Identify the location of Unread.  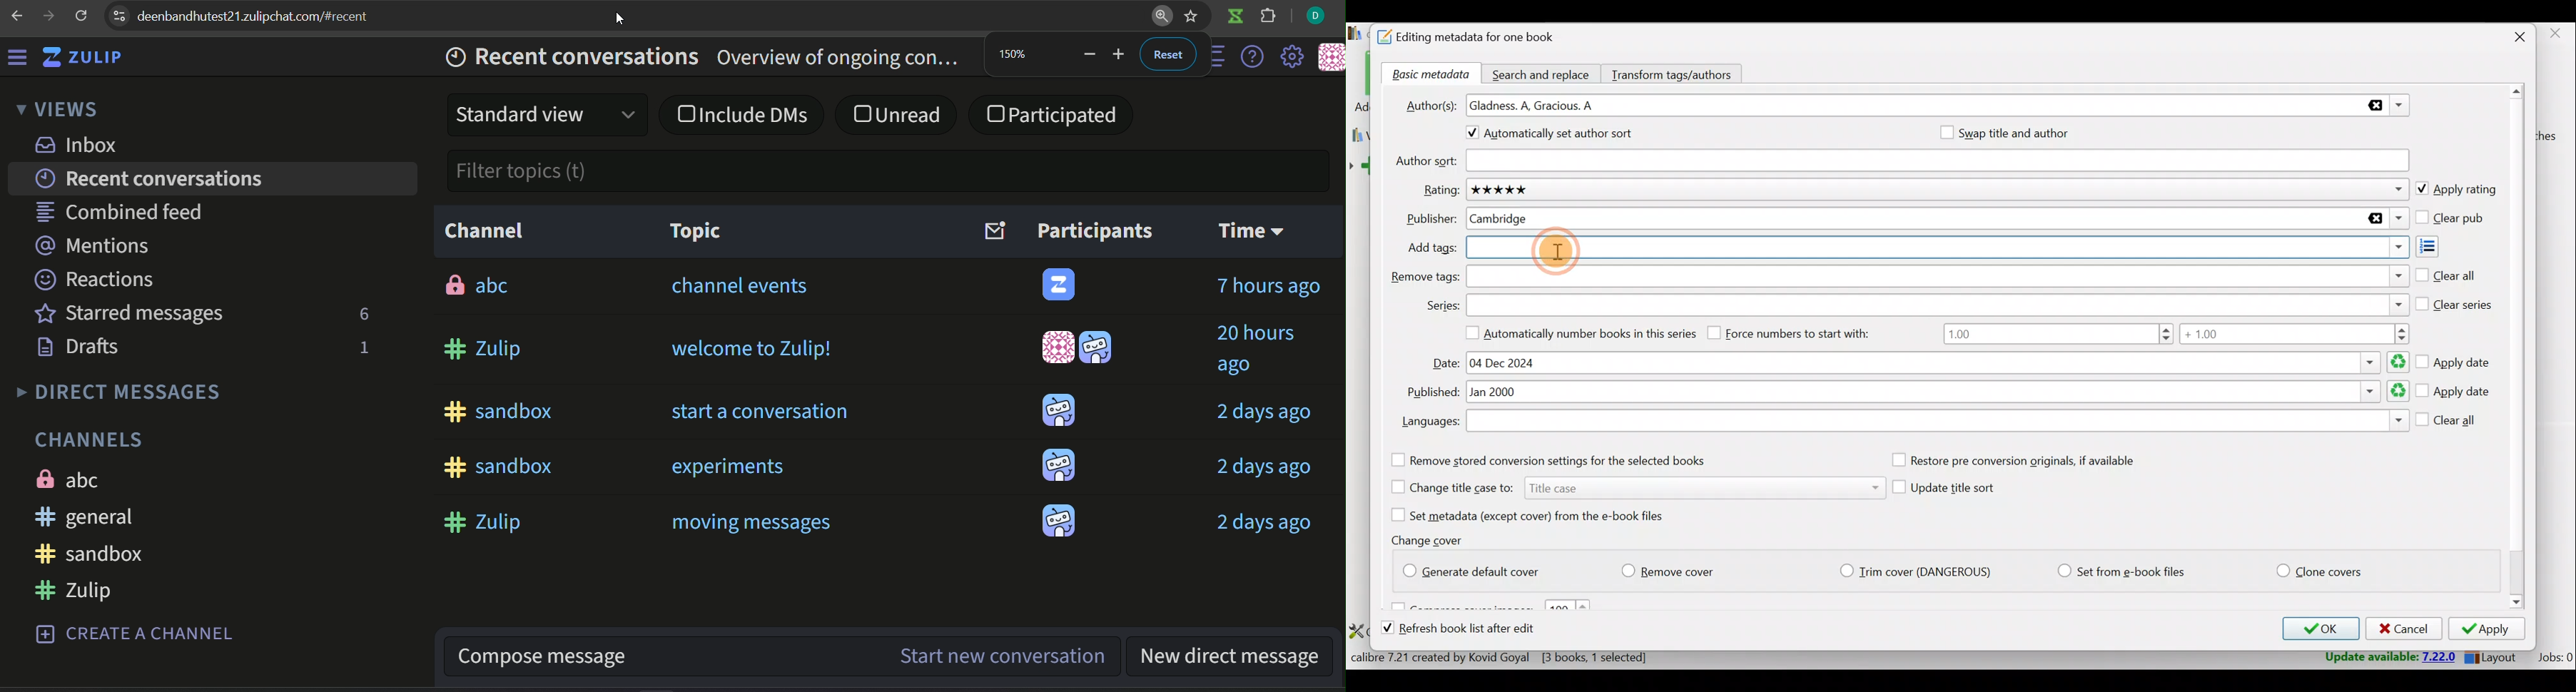
(896, 113).